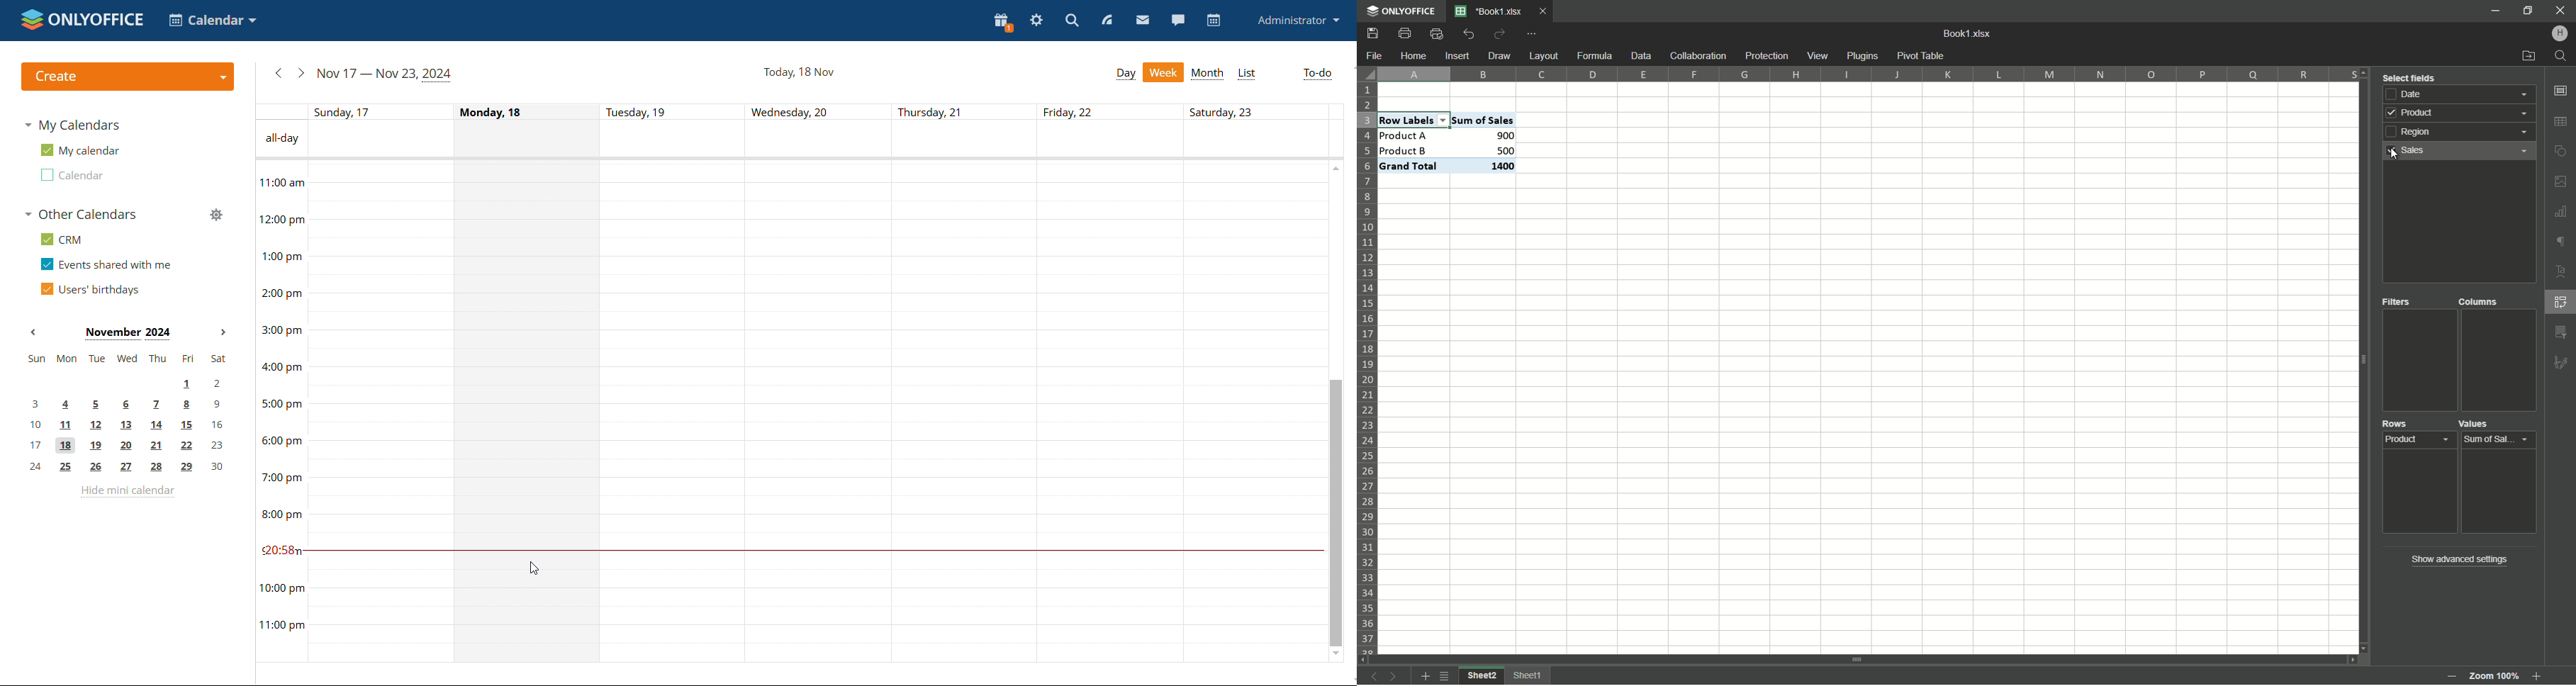 This screenshot has height=700, width=2576. What do you see at coordinates (2563, 57) in the screenshot?
I see `find` at bounding box center [2563, 57].